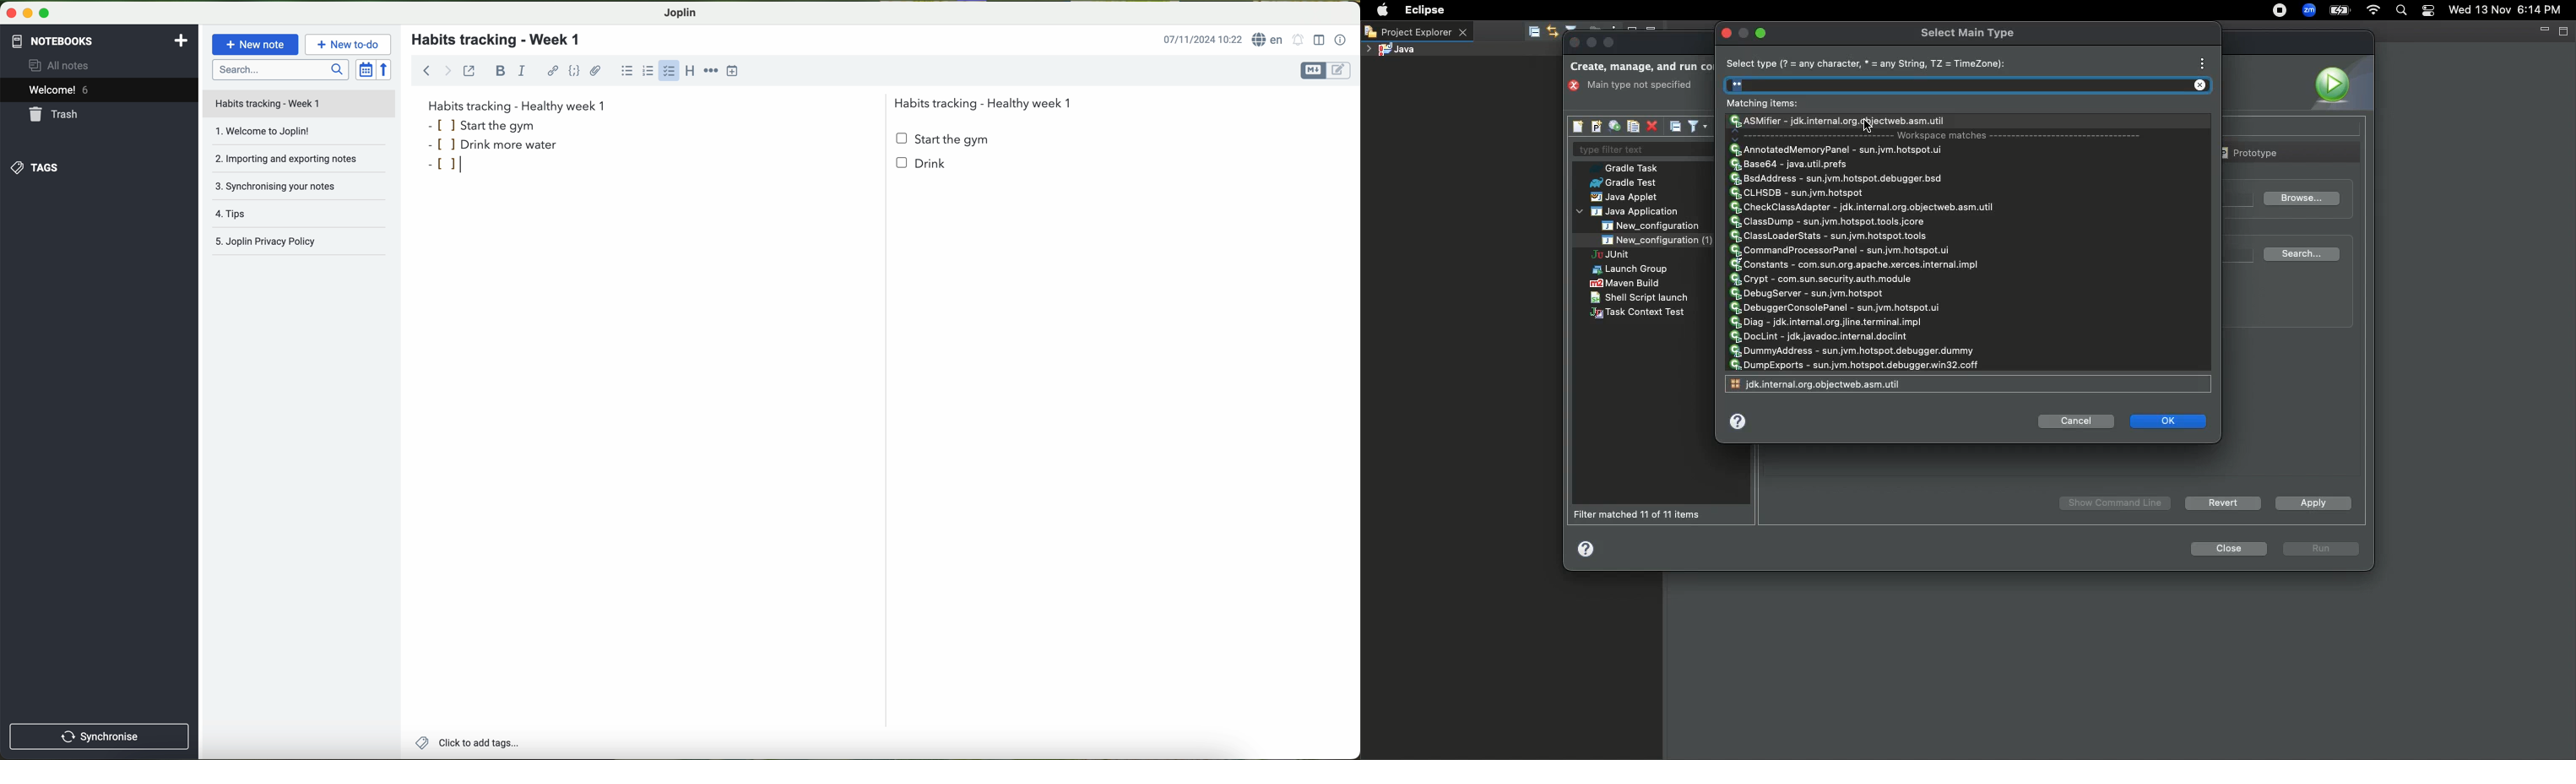  I want to click on tags, so click(36, 168).